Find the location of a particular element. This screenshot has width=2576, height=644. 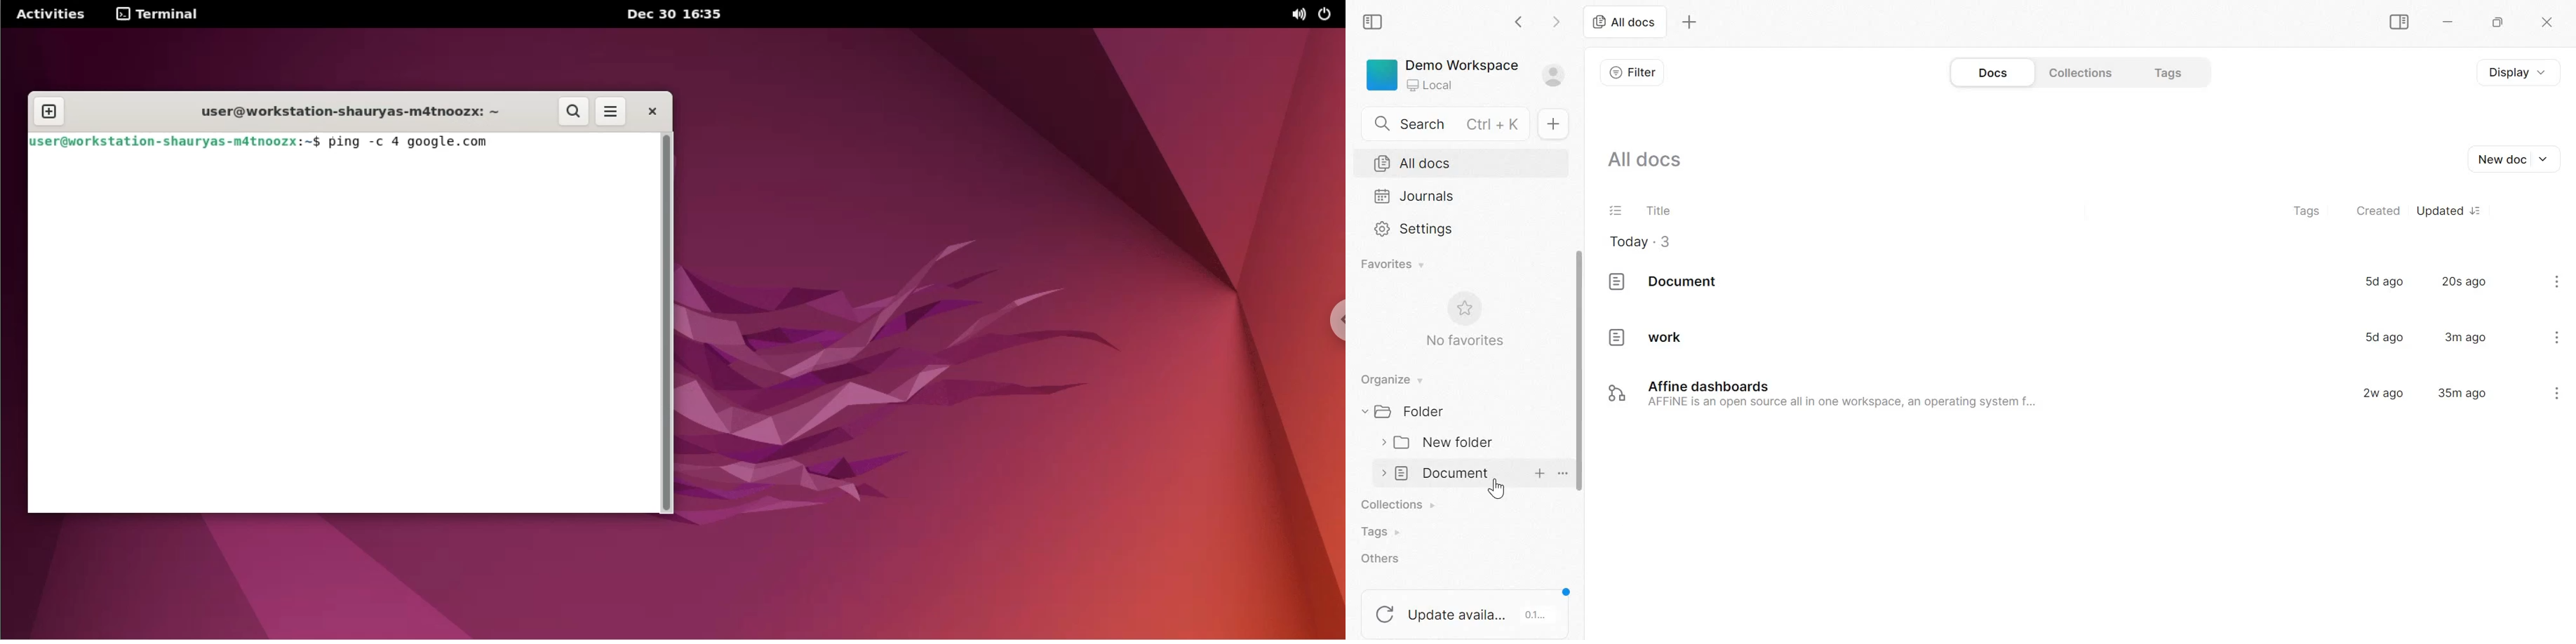

document is located at coordinates (1666, 282).